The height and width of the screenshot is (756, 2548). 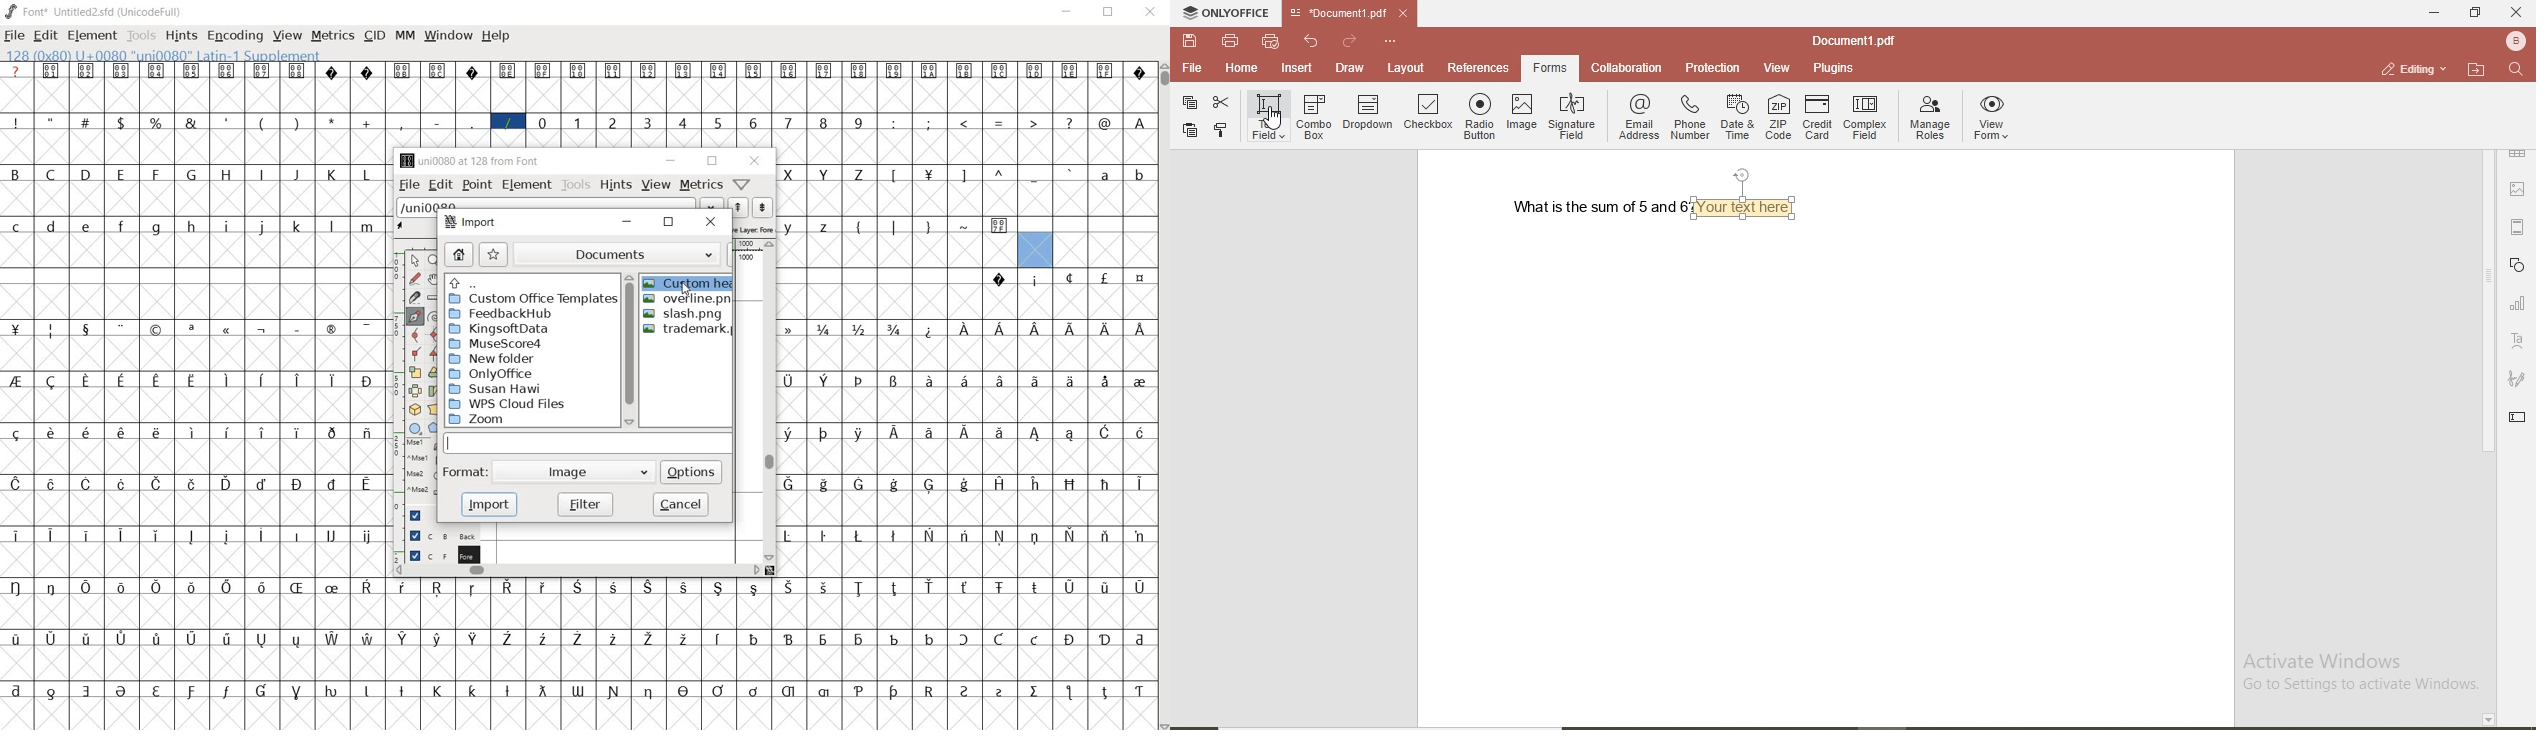 What do you see at coordinates (447, 35) in the screenshot?
I see `WINDOW` at bounding box center [447, 35].